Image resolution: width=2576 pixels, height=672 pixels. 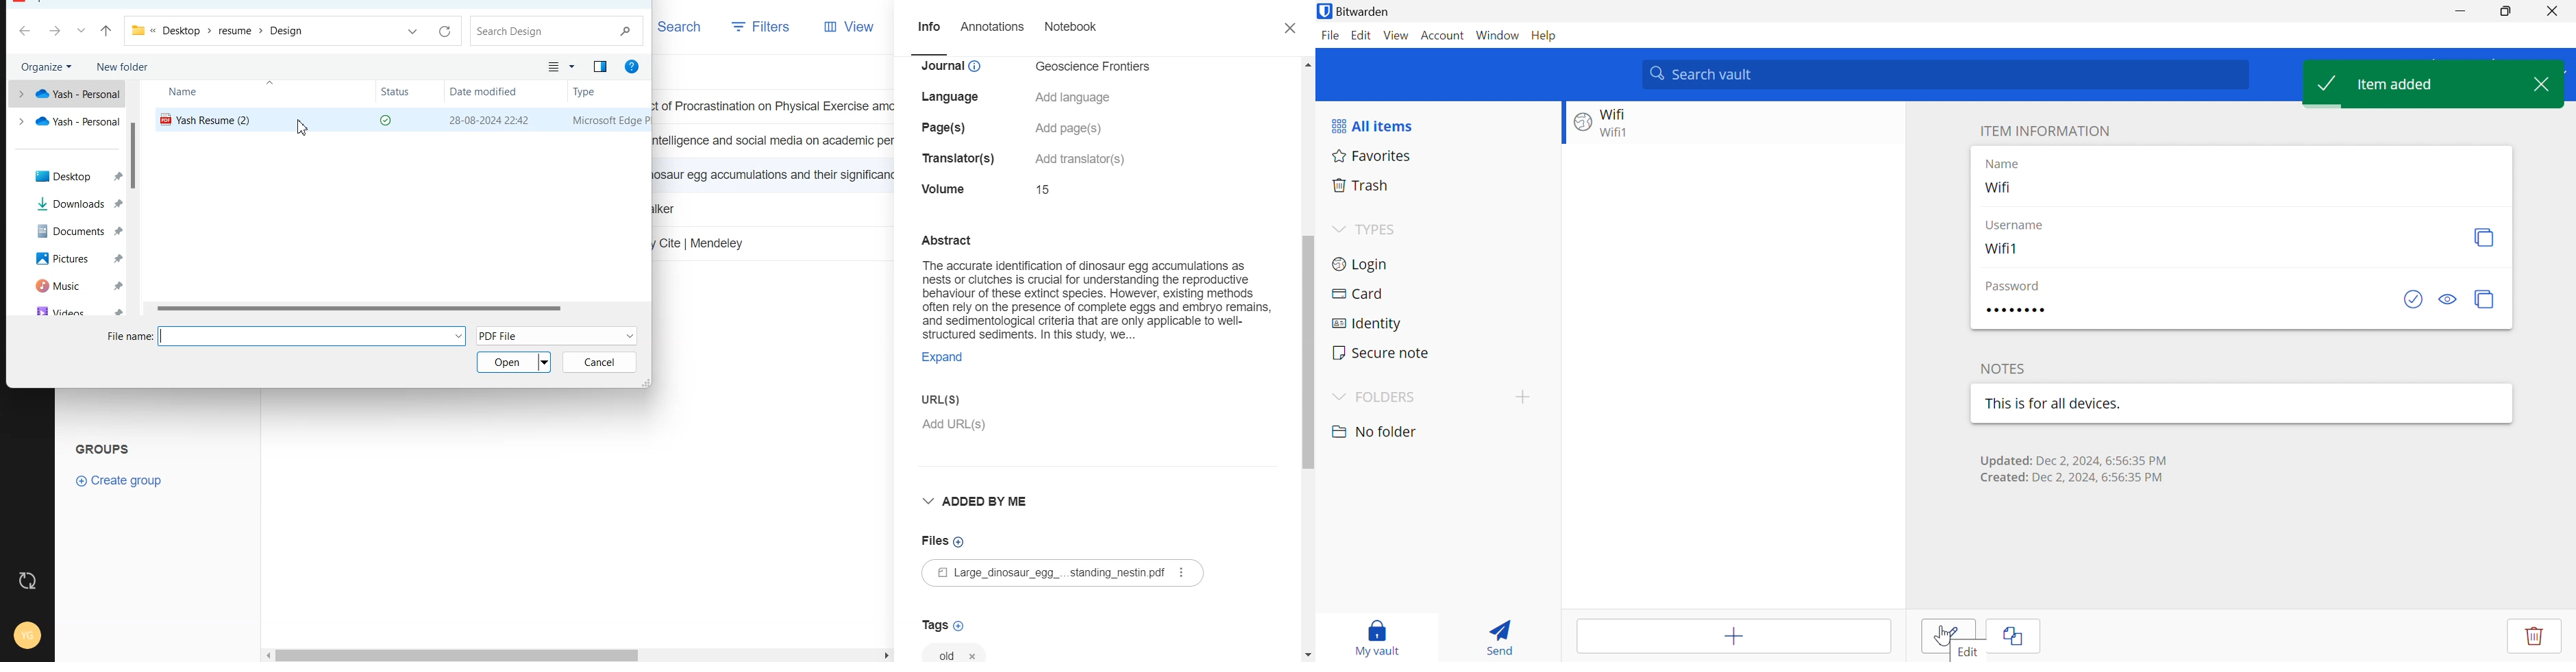 I want to click on Drop Down, so click(x=1336, y=398).